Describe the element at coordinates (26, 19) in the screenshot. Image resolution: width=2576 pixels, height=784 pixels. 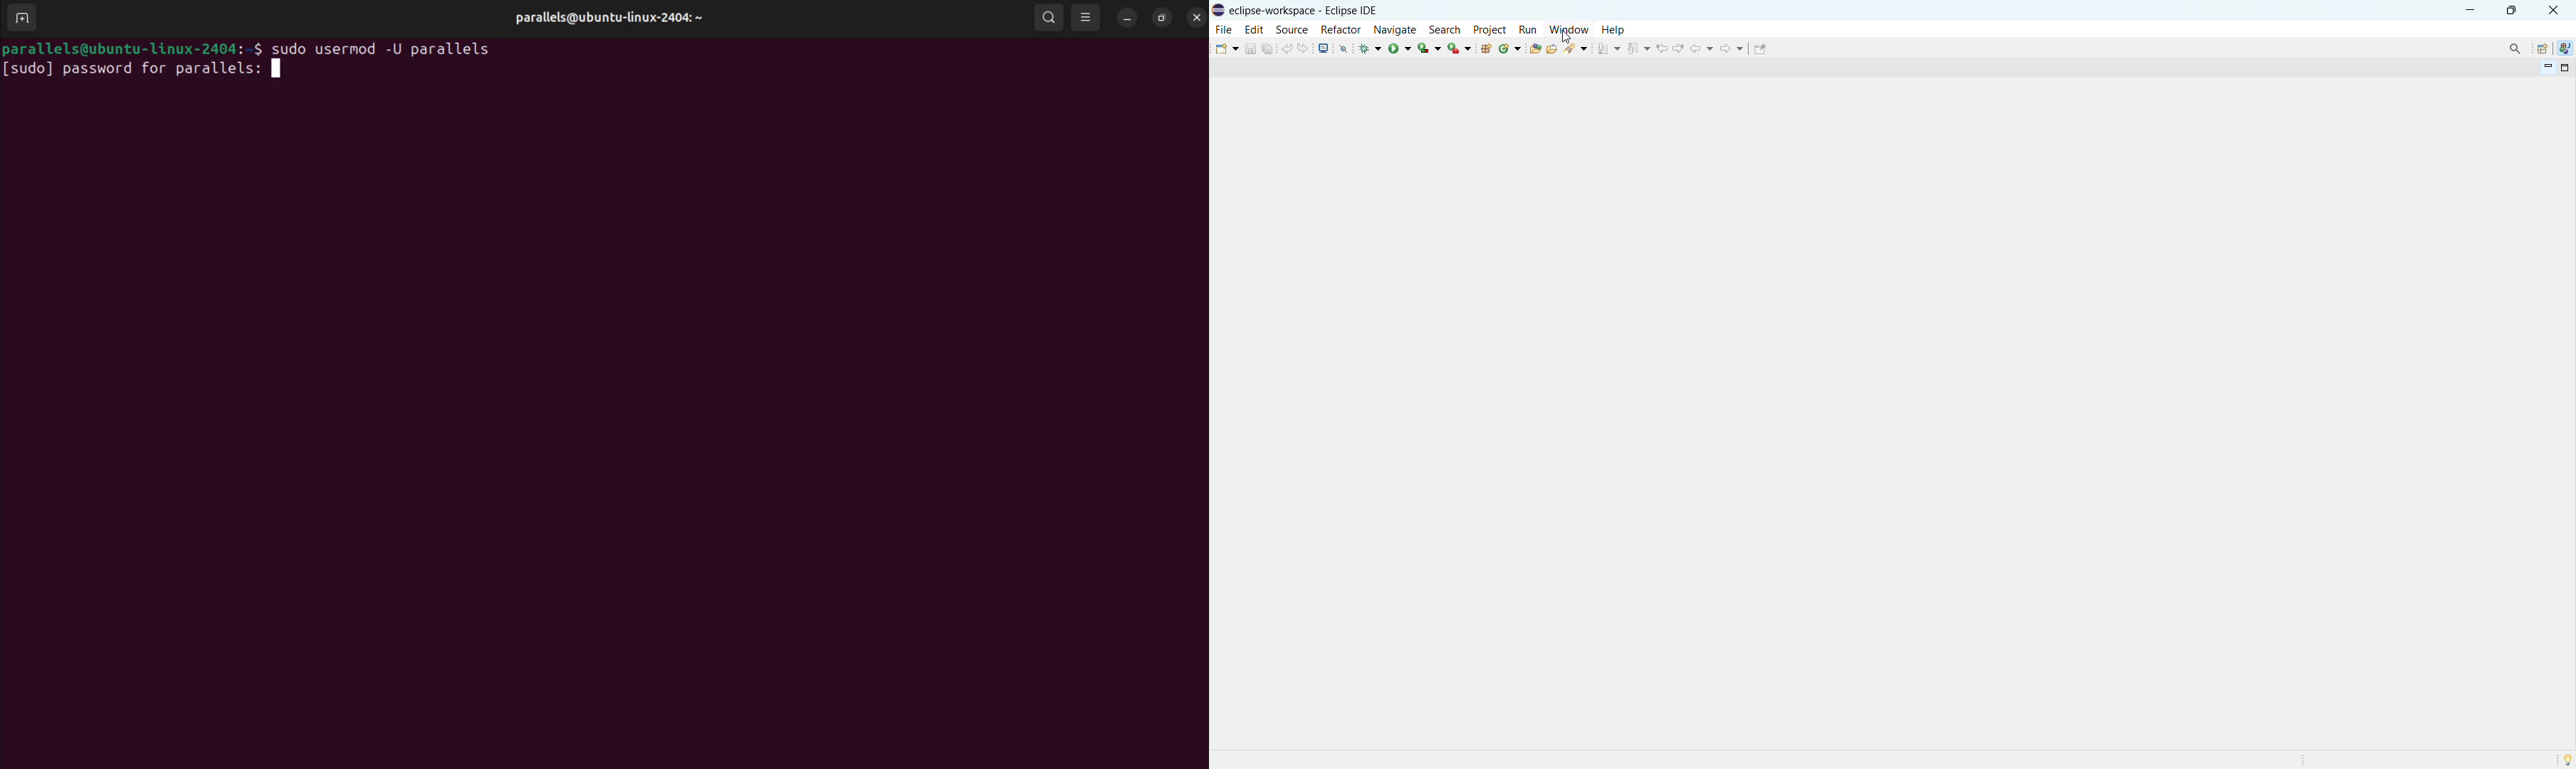
I see `add terminal window` at that location.